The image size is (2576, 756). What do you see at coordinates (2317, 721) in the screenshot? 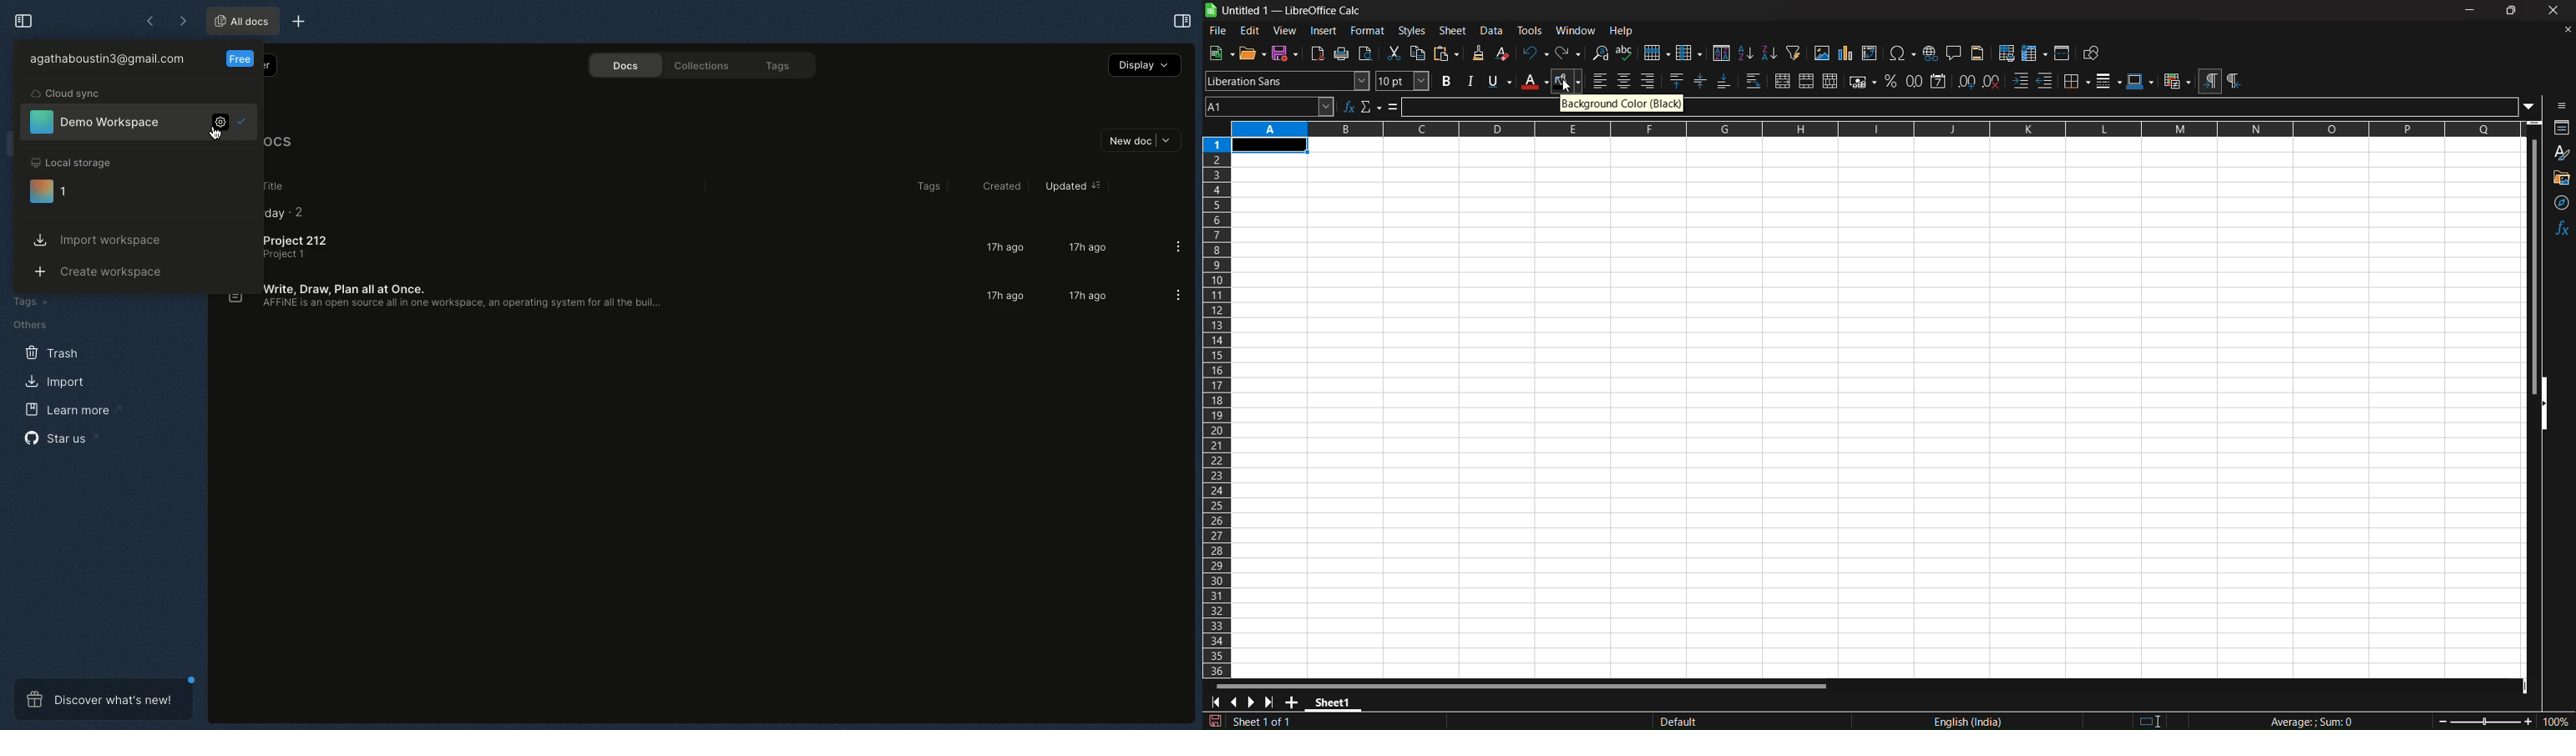
I see `formula` at bounding box center [2317, 721].